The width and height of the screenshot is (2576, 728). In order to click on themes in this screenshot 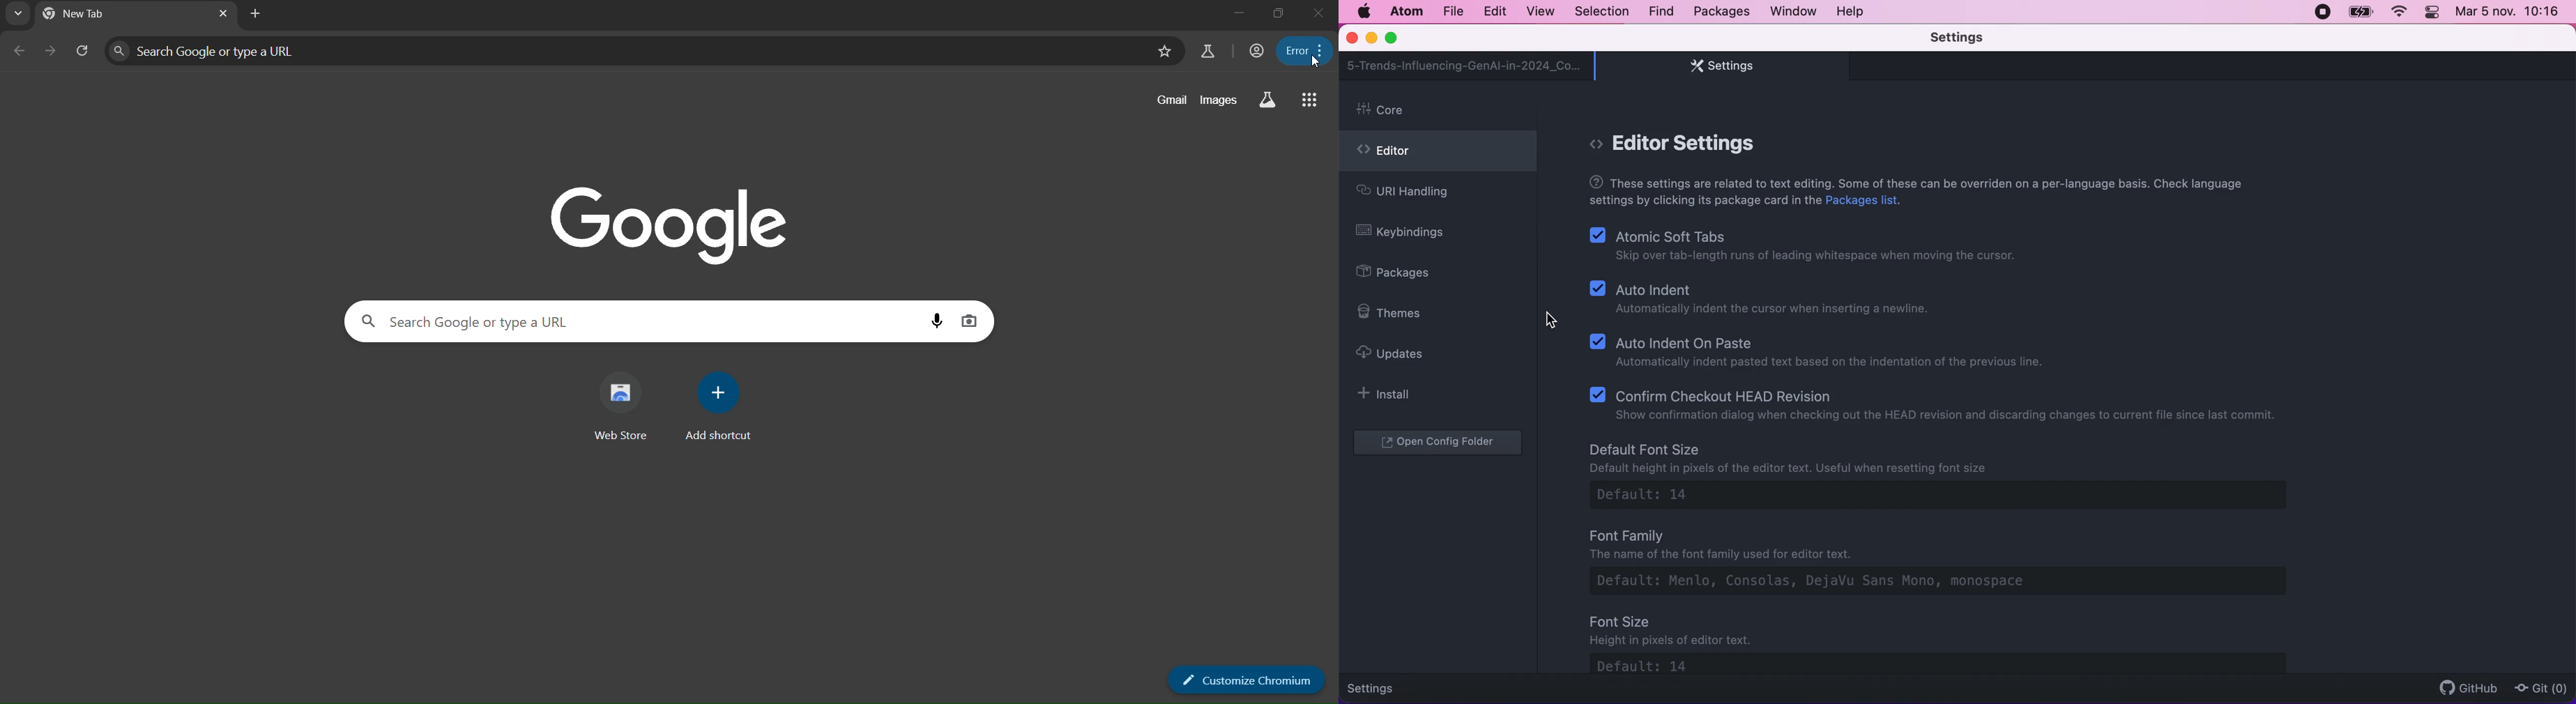, I will do `click(1396, 313)`.